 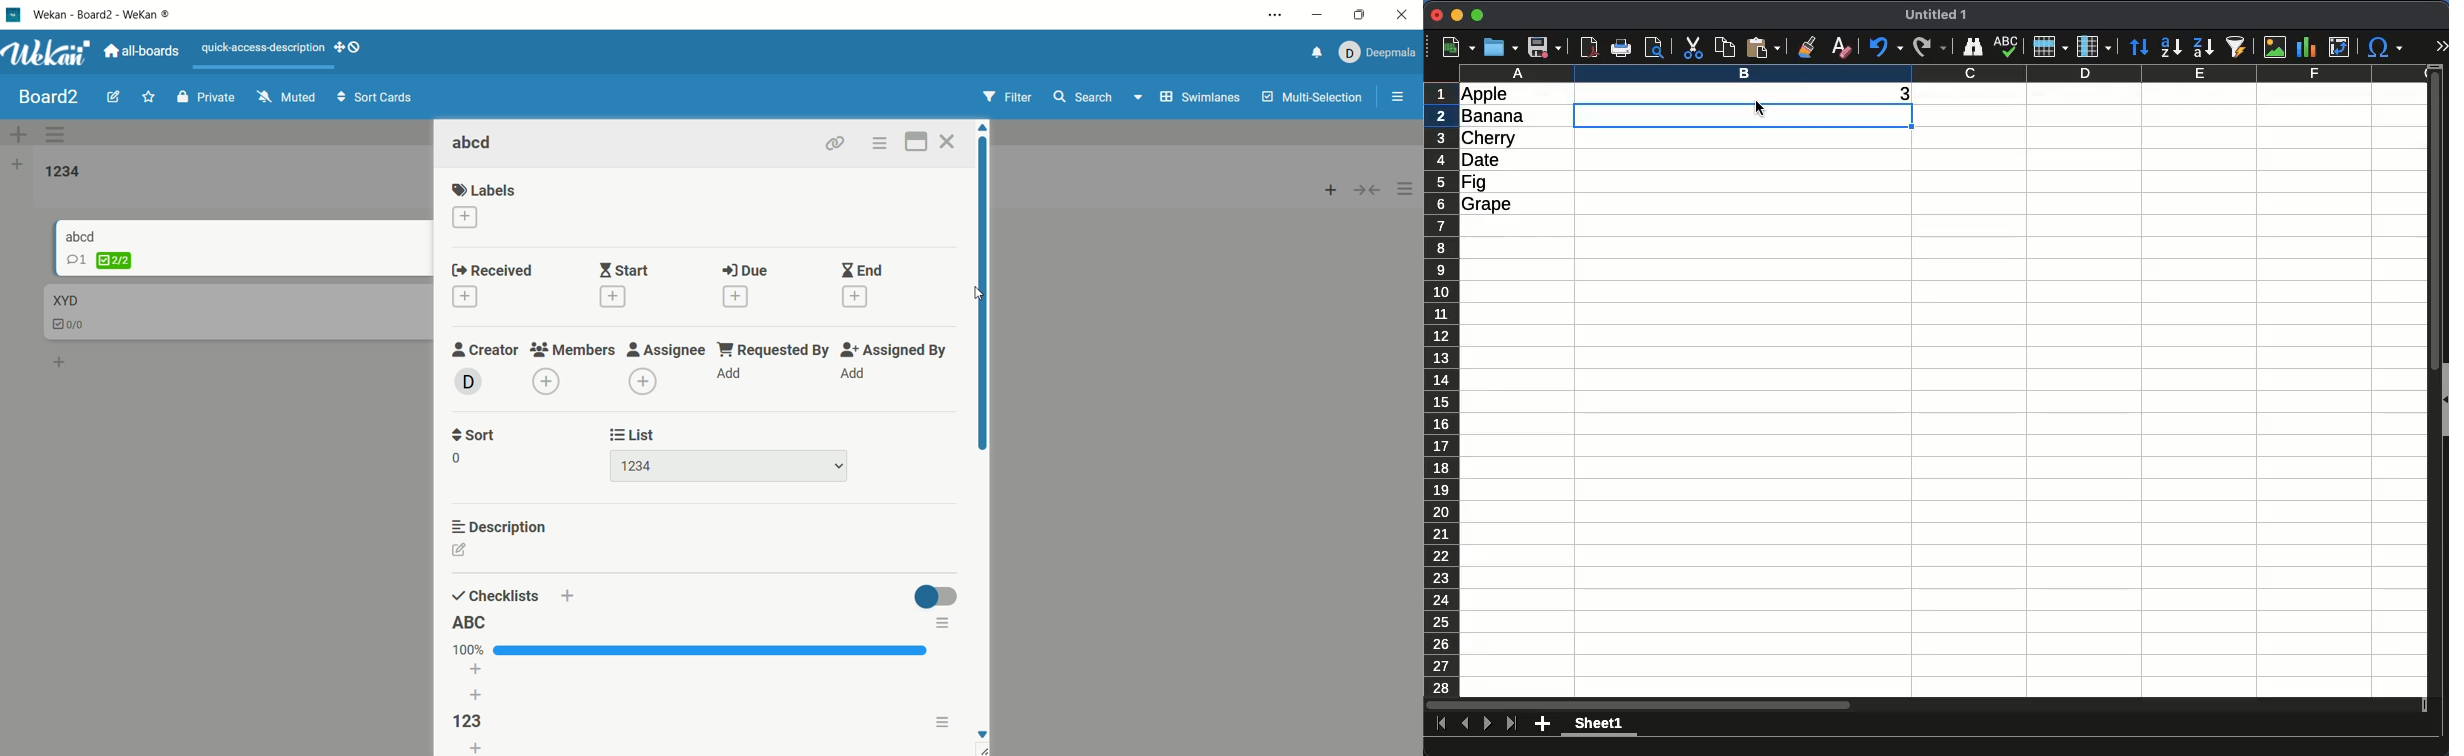 What do you see at coordinates (1692, 48) in the screenshot?
I see `cut` at bounding box center [1692, 48].